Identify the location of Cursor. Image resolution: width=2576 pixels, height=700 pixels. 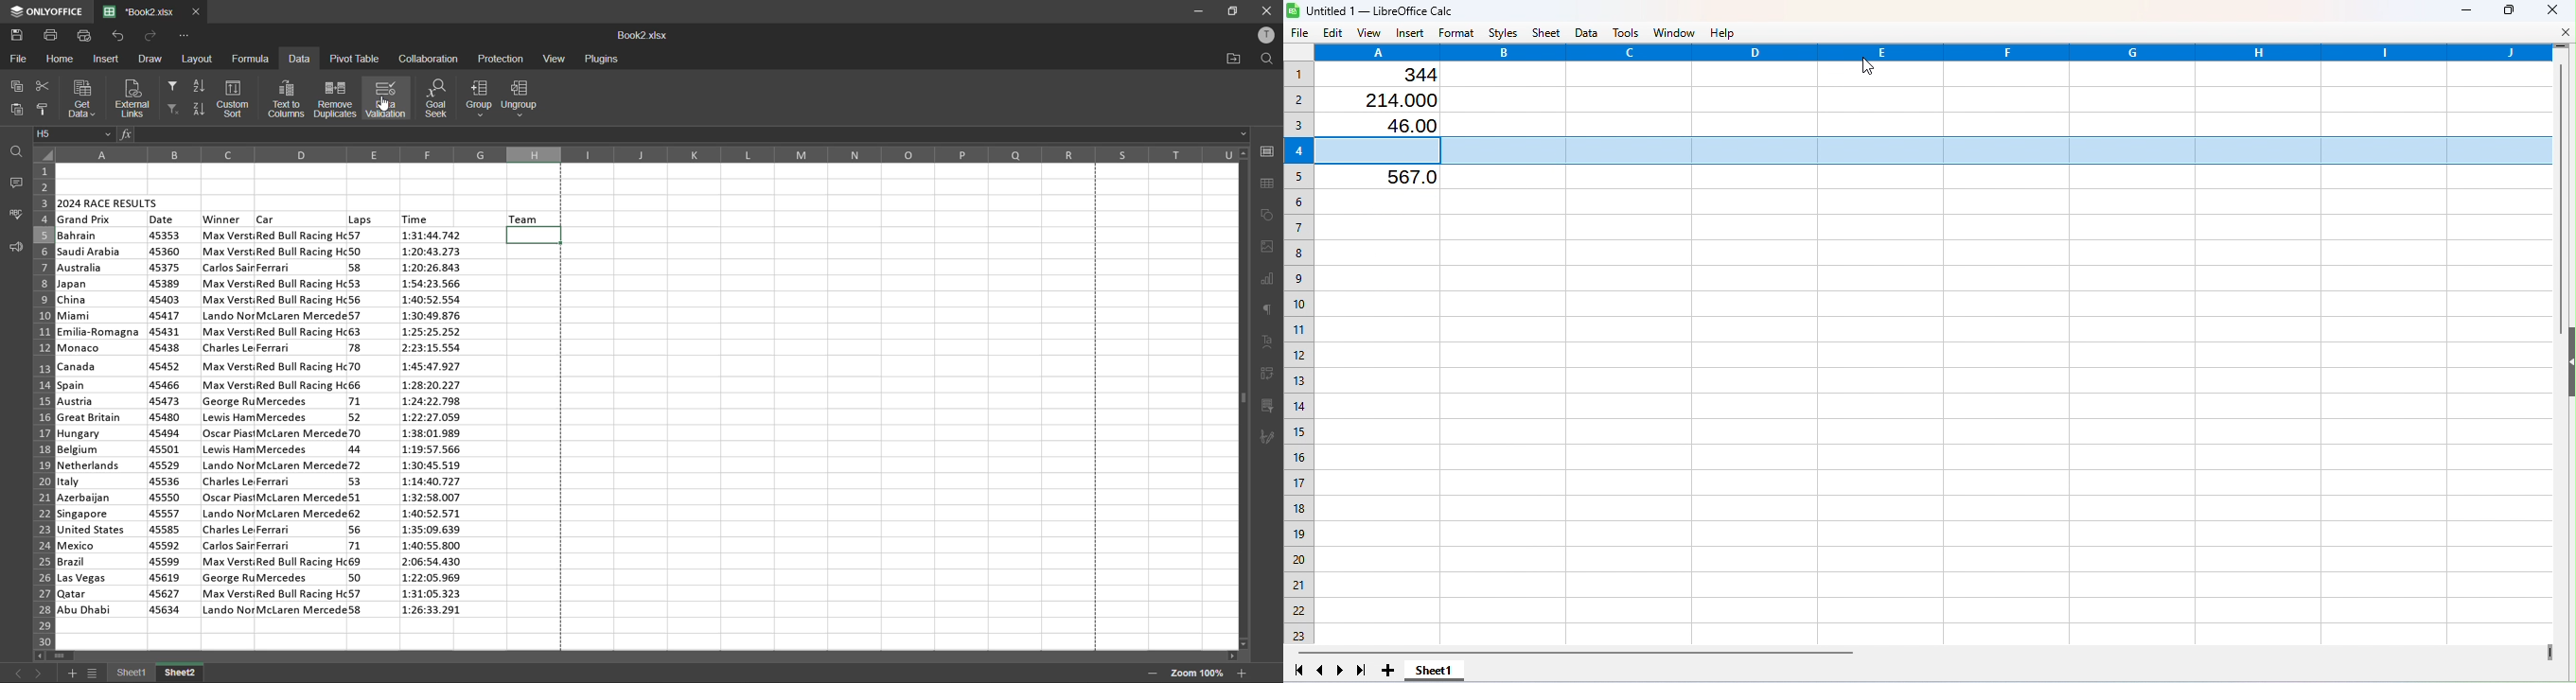
(1861, 71).